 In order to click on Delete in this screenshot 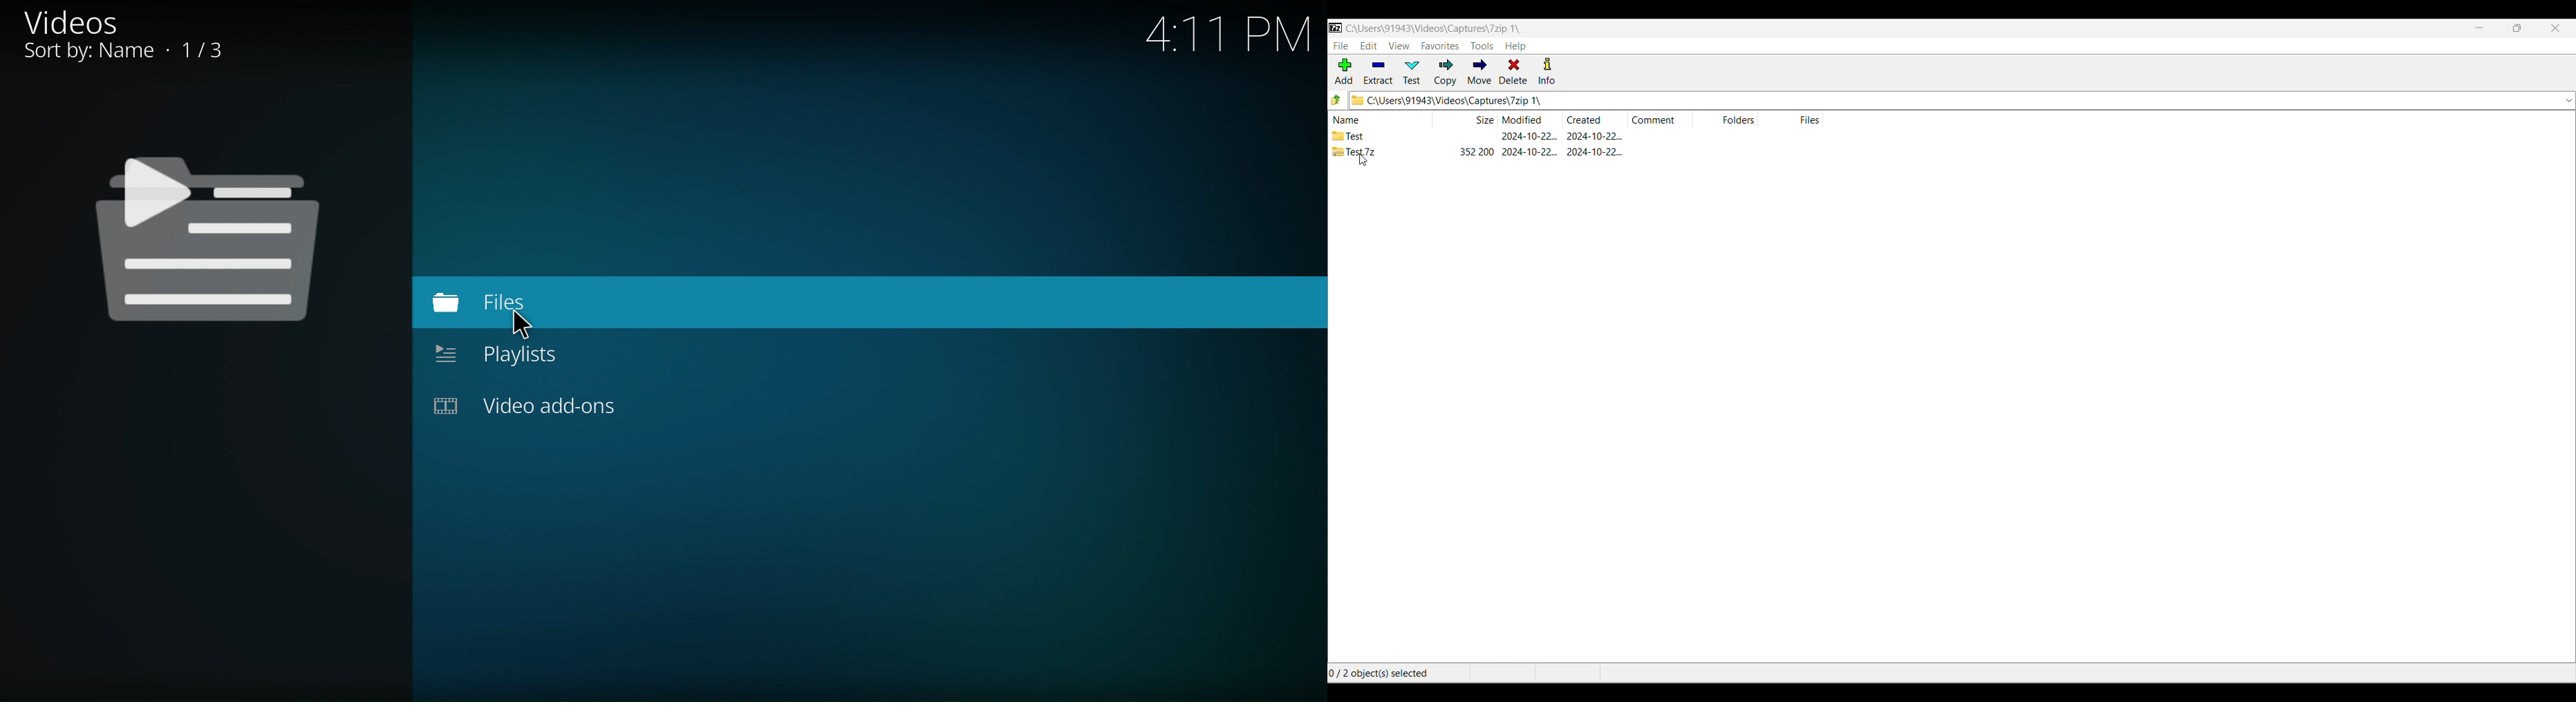, I will do `click(1513, 72)`.